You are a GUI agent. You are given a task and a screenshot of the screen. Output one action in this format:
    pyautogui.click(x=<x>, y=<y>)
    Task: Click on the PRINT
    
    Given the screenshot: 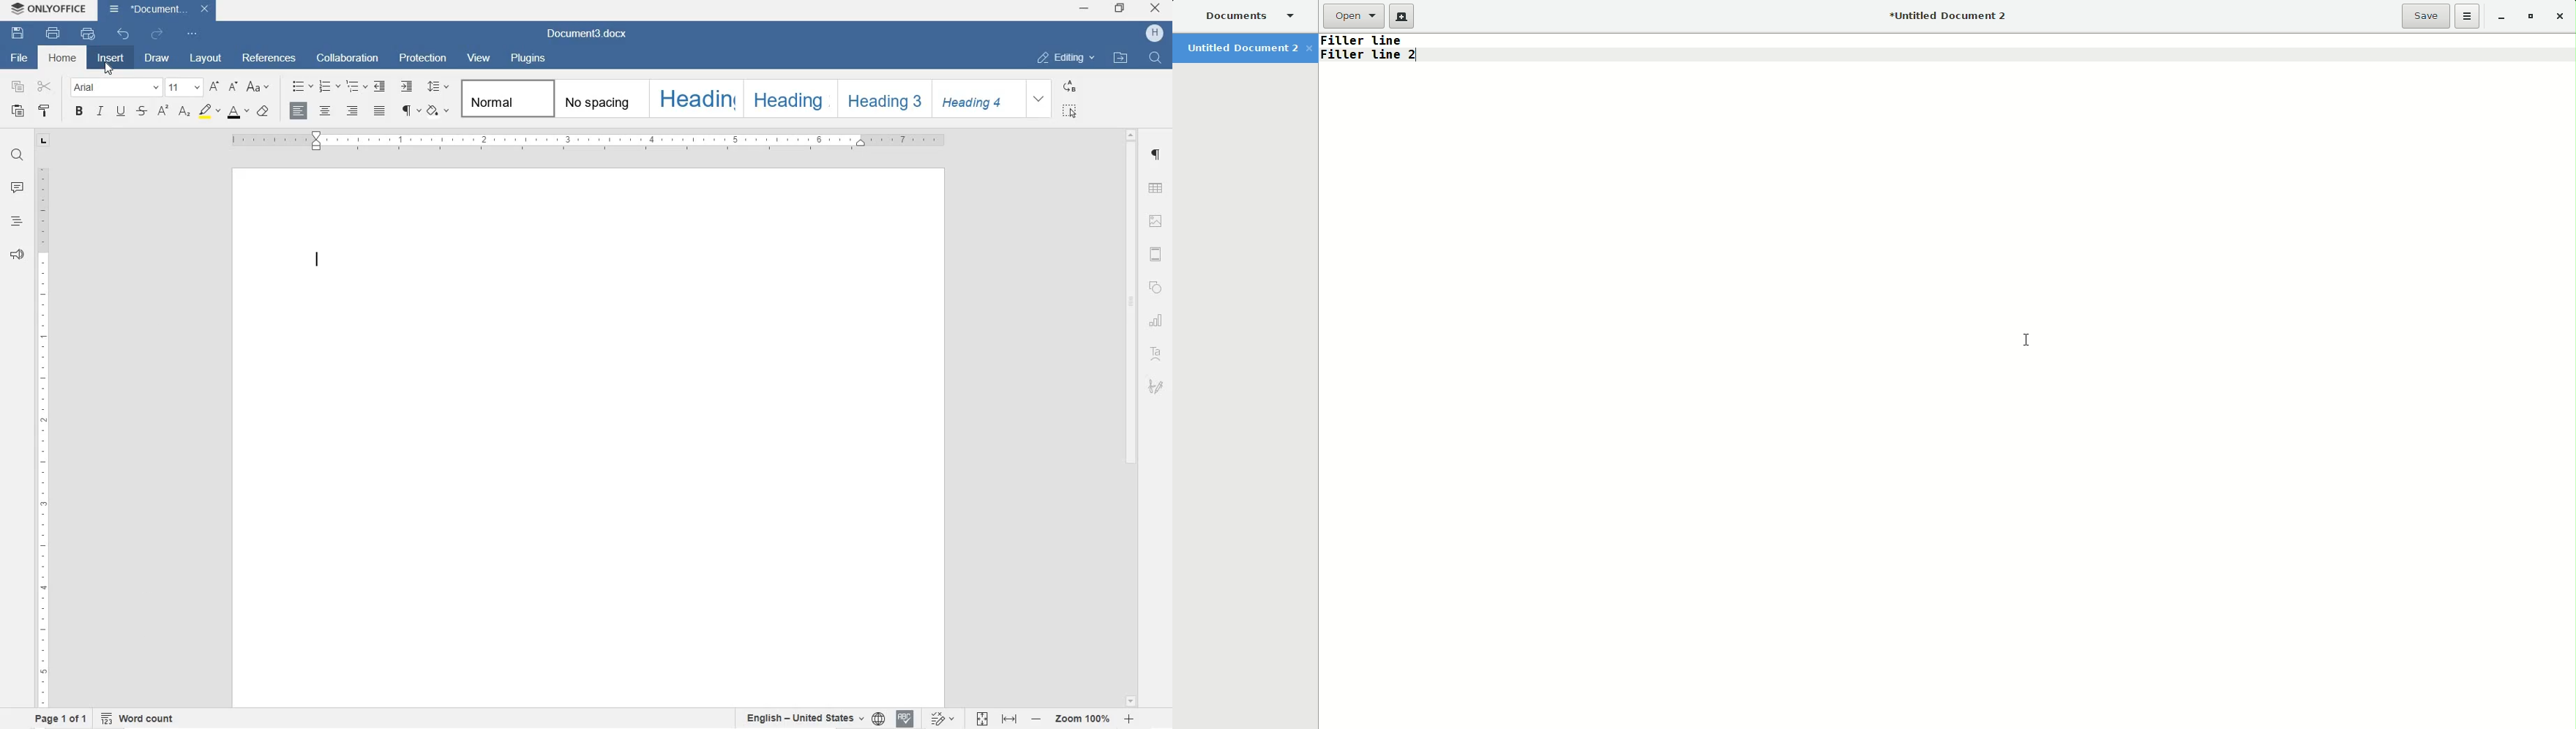 What is the action you would take?
    pyautogui.click(x=54, y=33)
    